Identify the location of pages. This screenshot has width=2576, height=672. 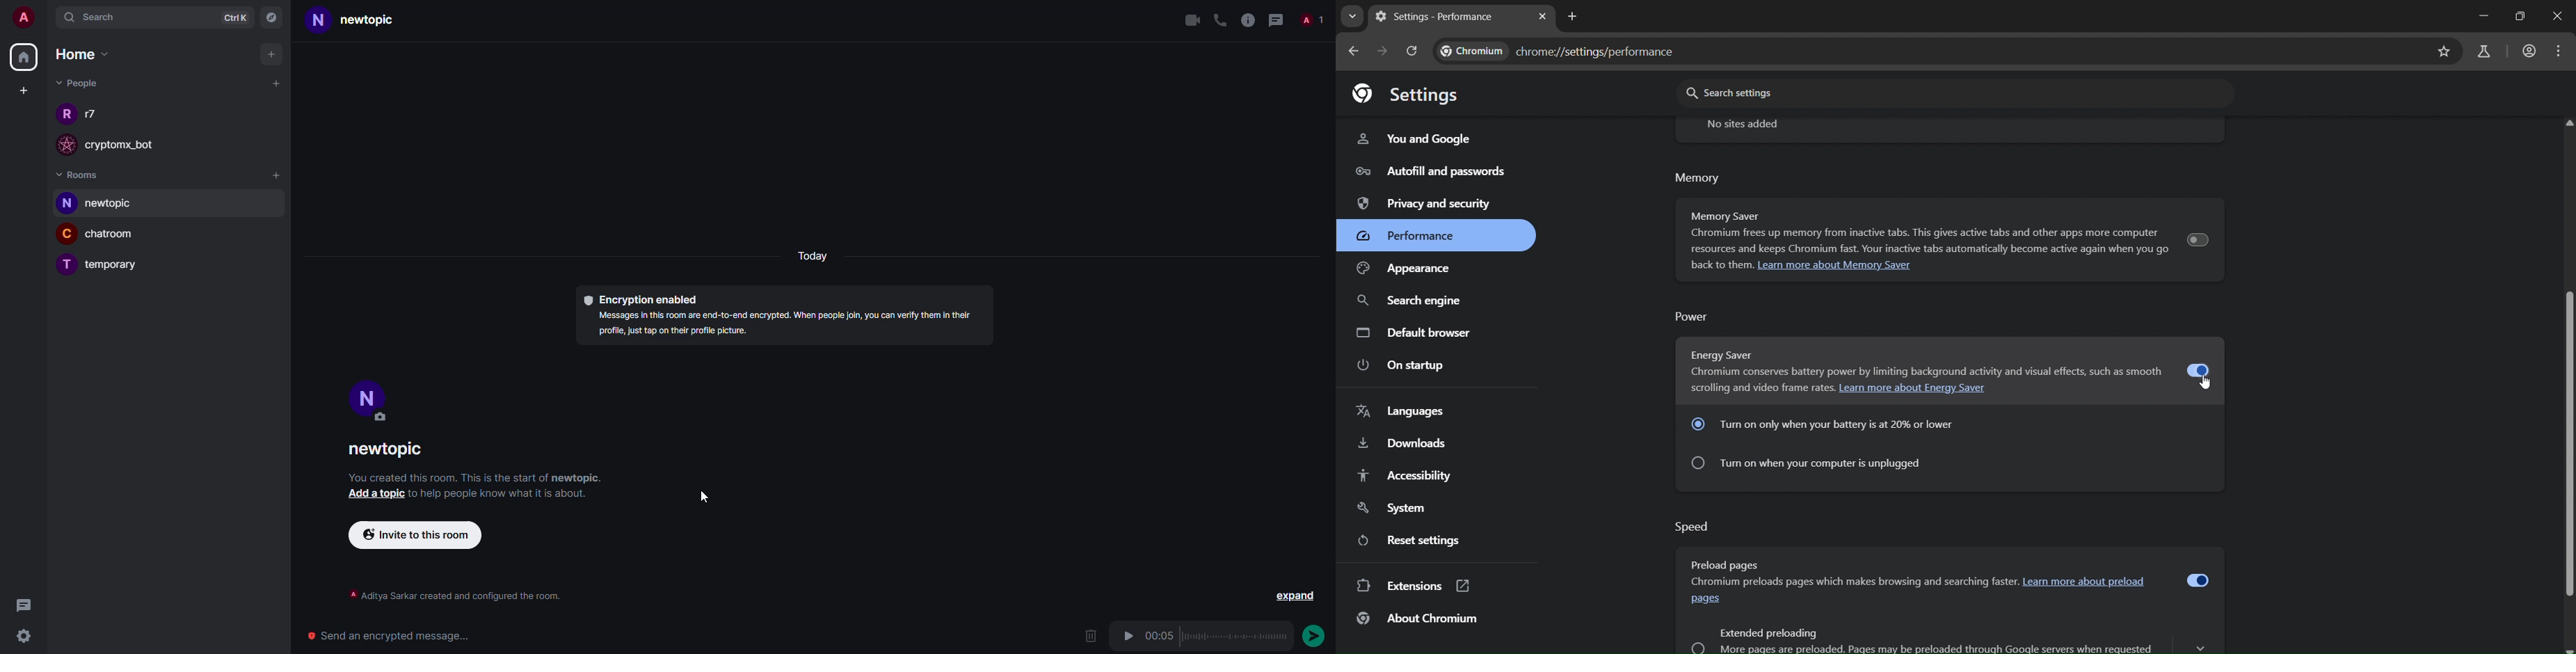
(1707, 600).